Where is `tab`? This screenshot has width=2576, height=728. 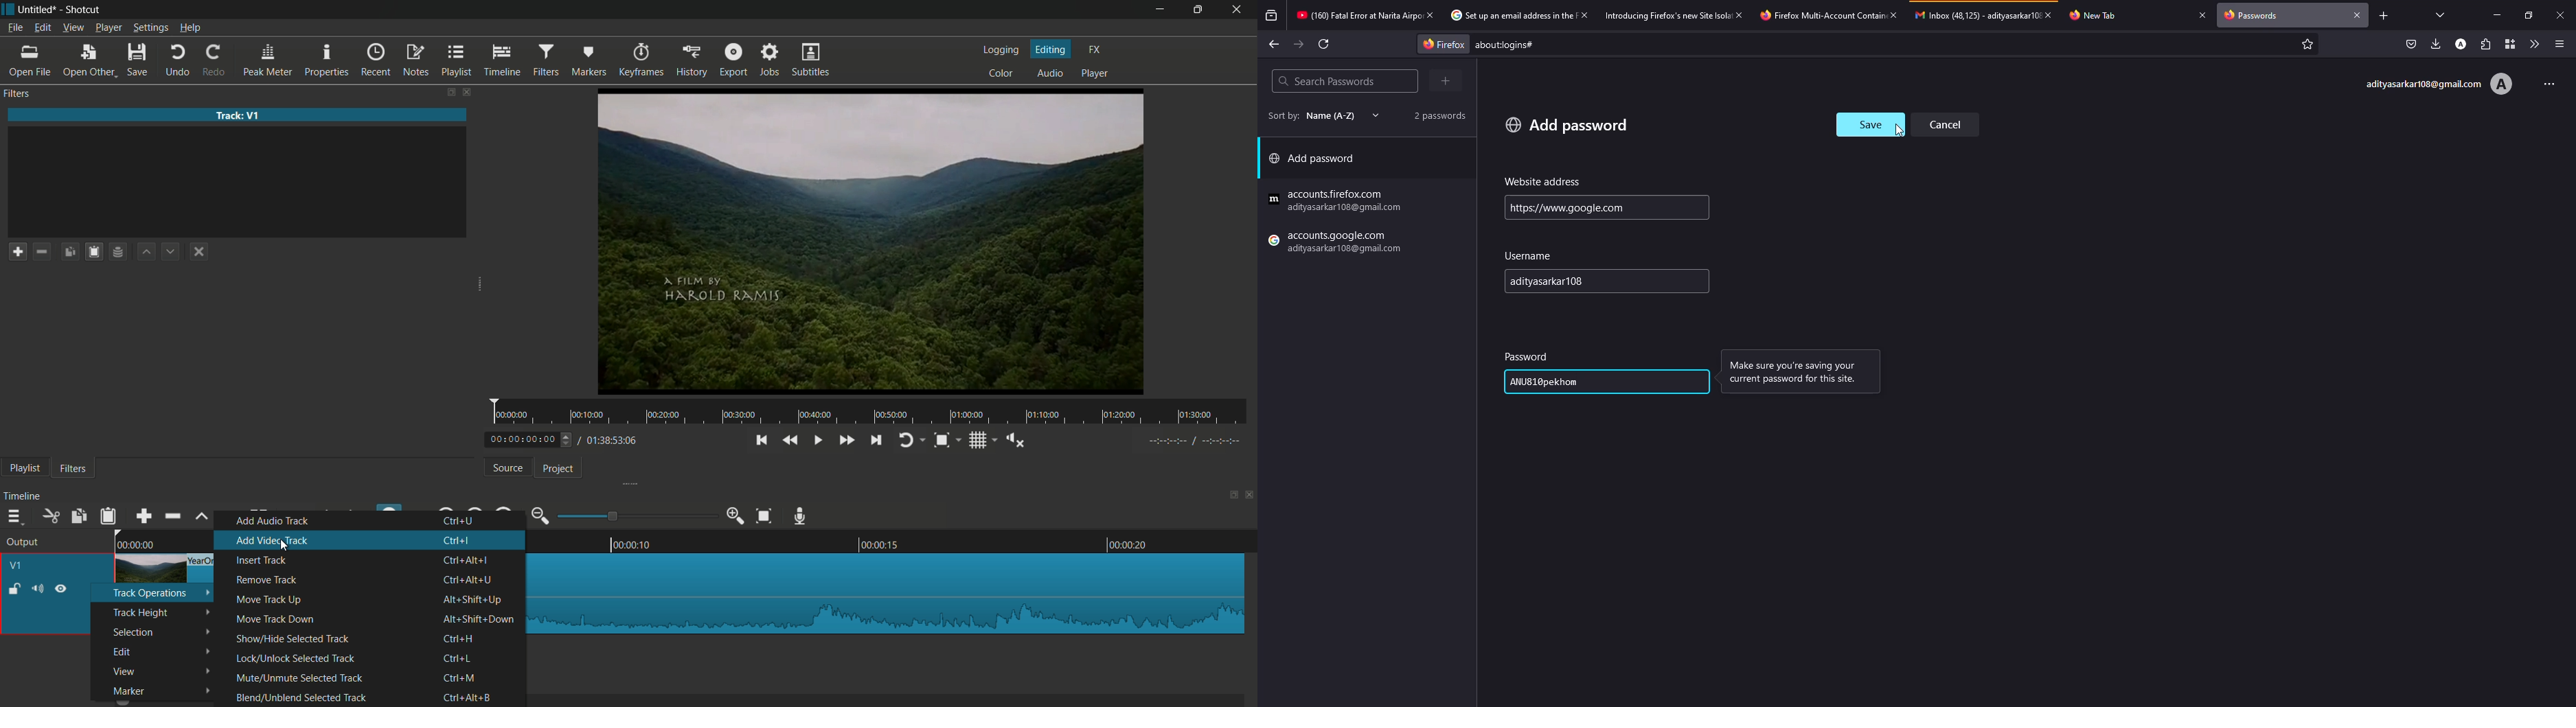 tab is located at coordinates (1667, 14).